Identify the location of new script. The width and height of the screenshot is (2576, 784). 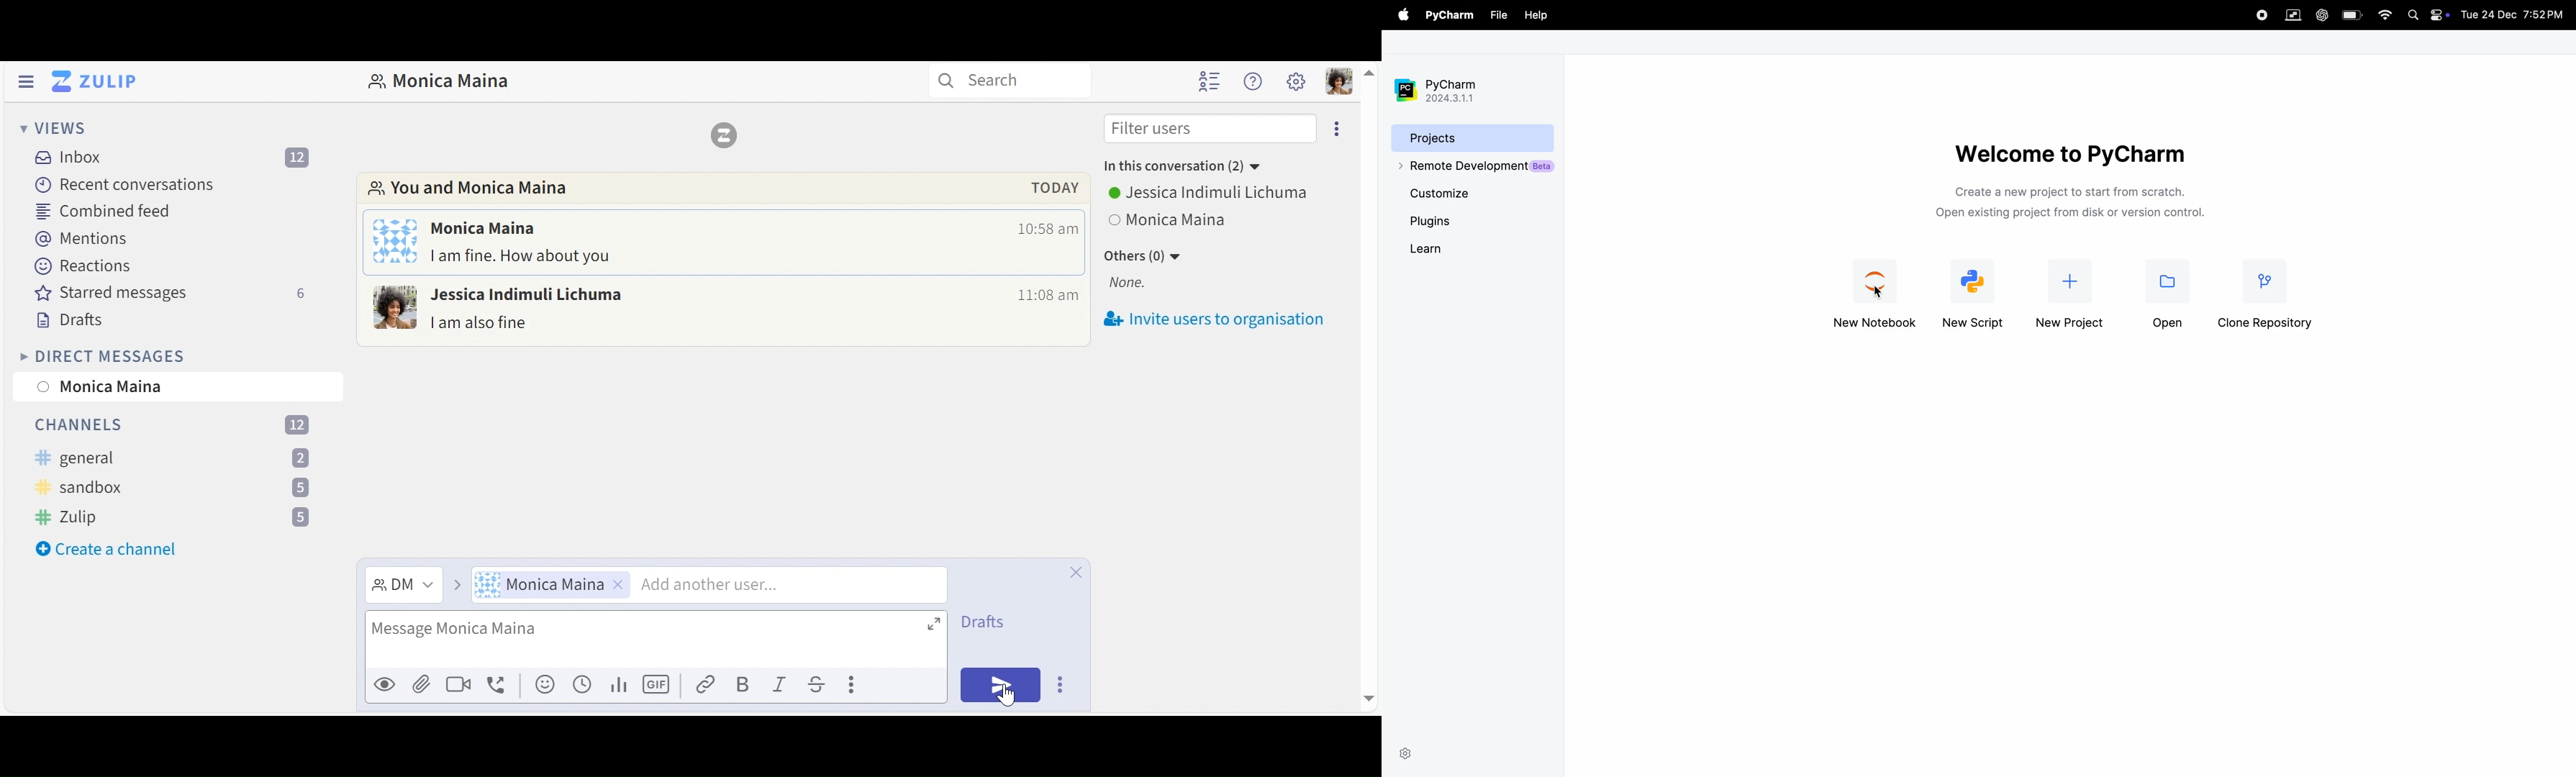
(1975, 293).